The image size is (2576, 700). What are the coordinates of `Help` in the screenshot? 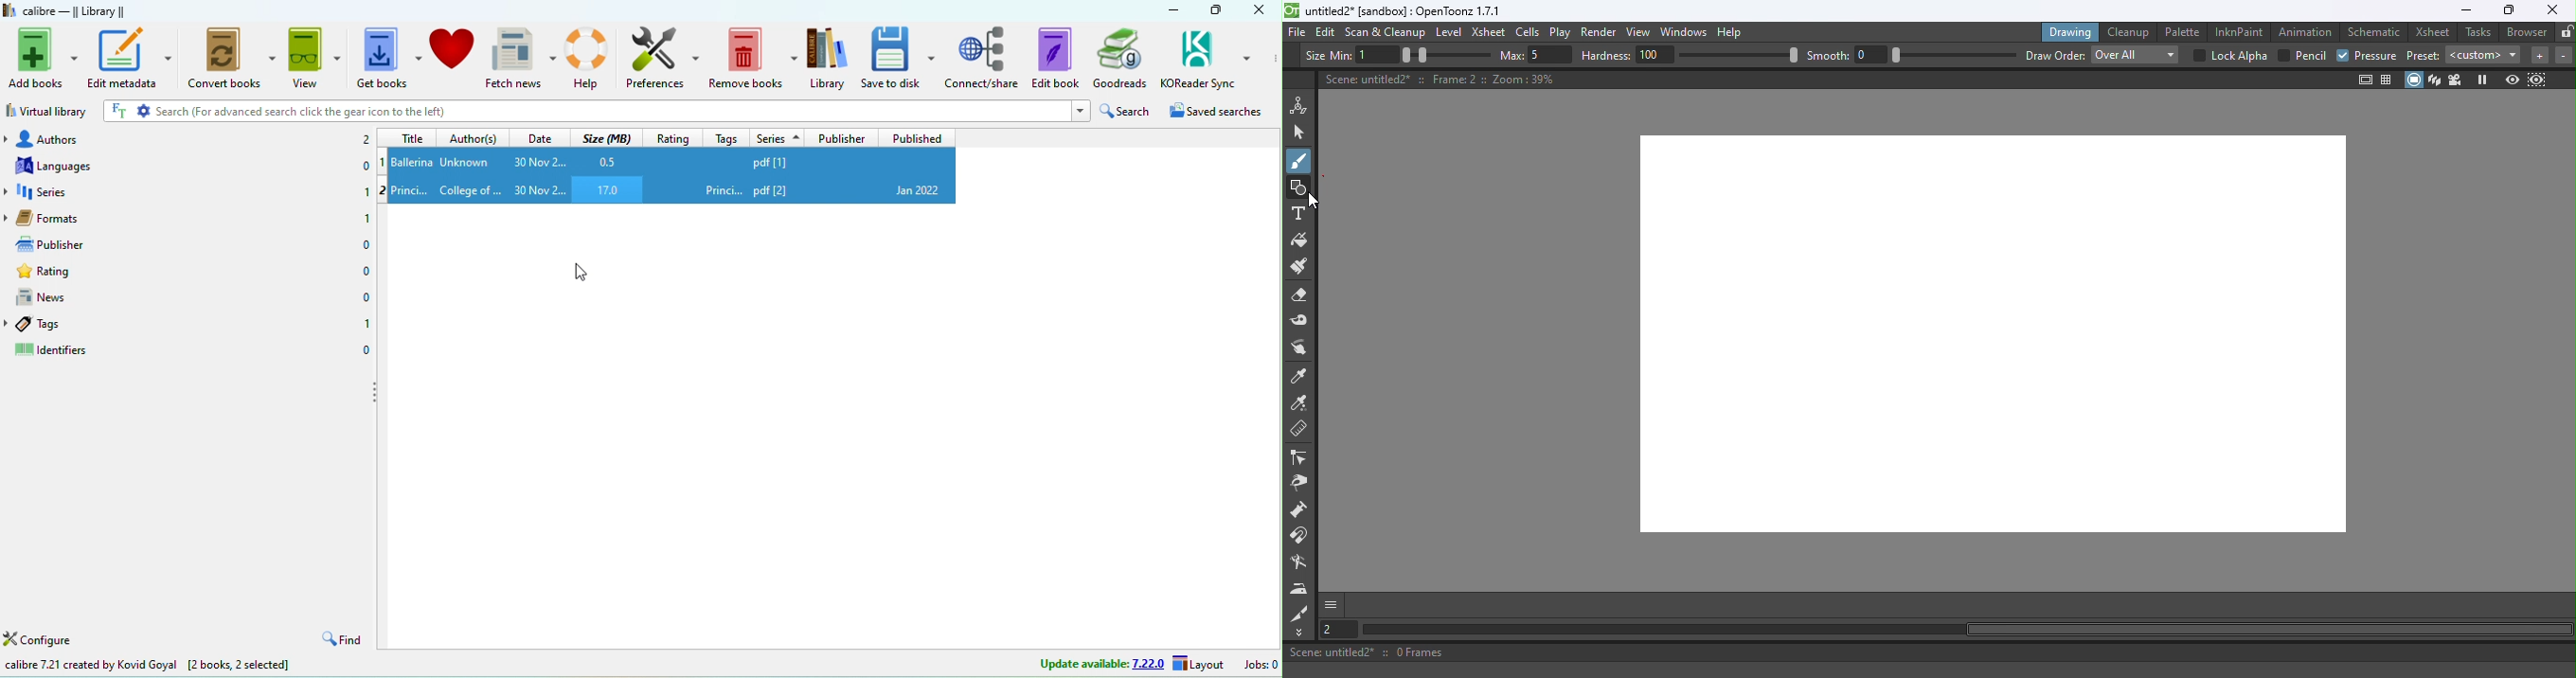 It's located at (1732, 31).